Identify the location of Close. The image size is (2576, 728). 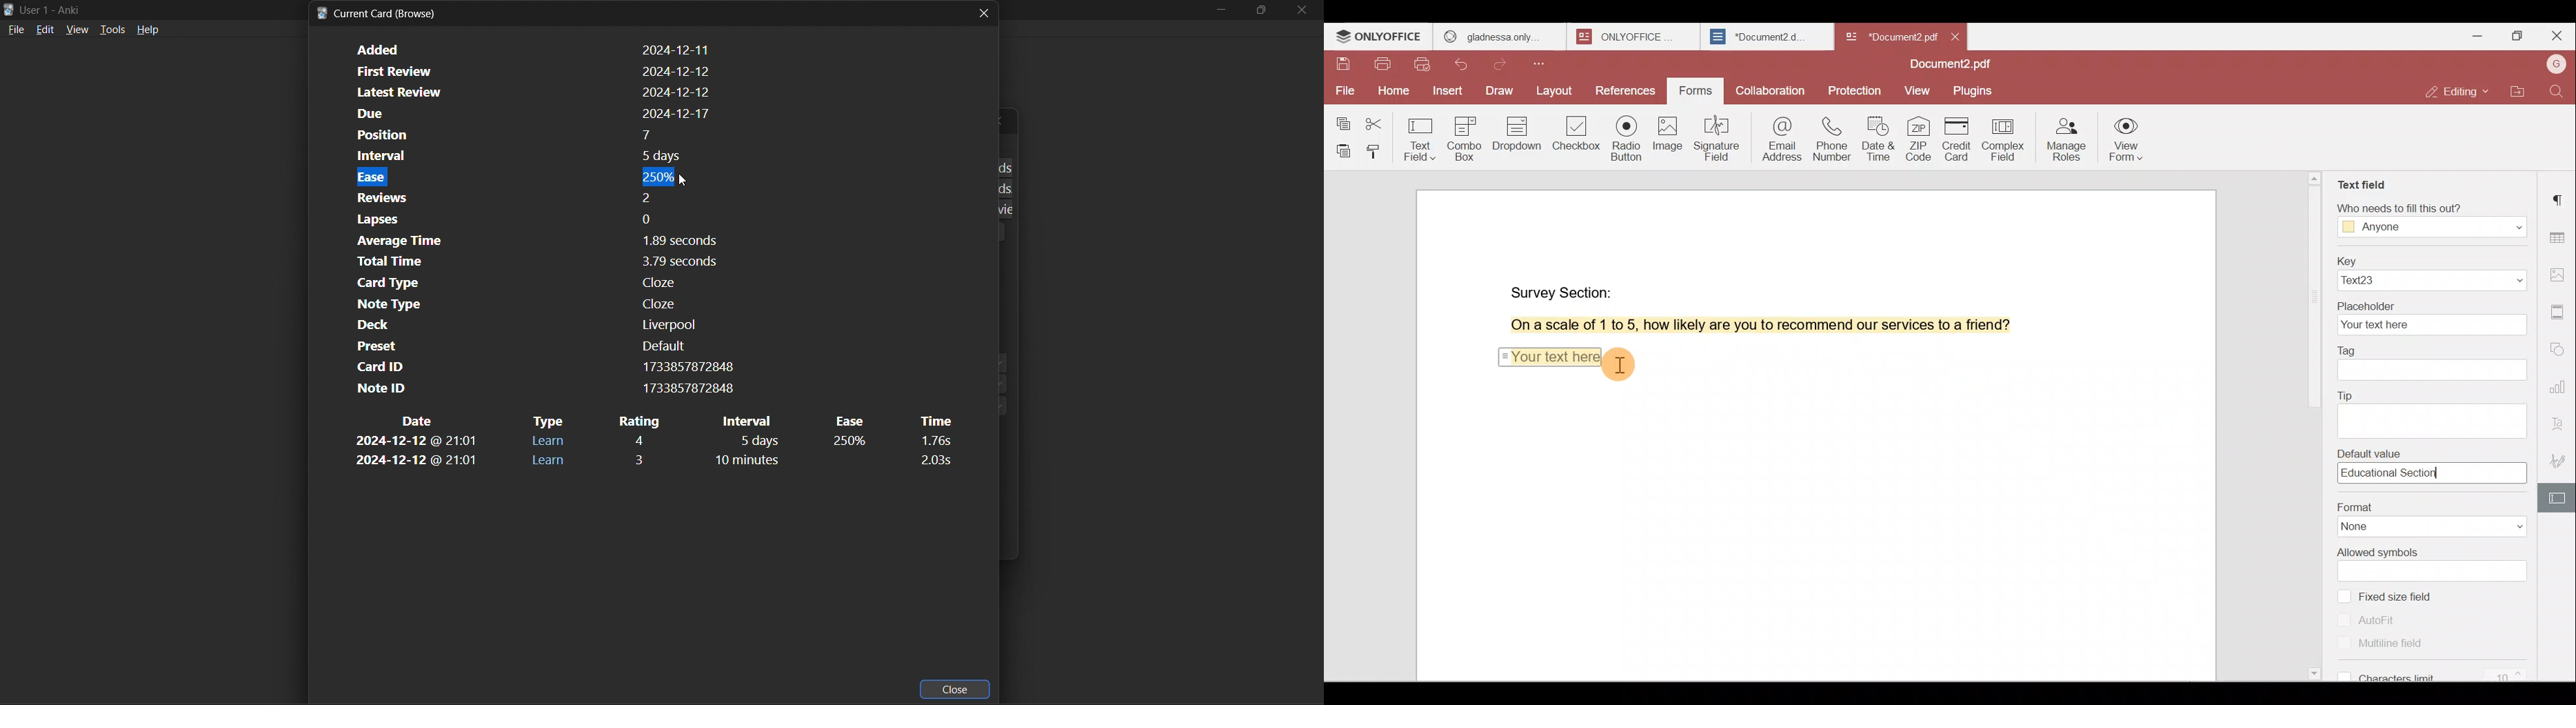
(2557, 36).